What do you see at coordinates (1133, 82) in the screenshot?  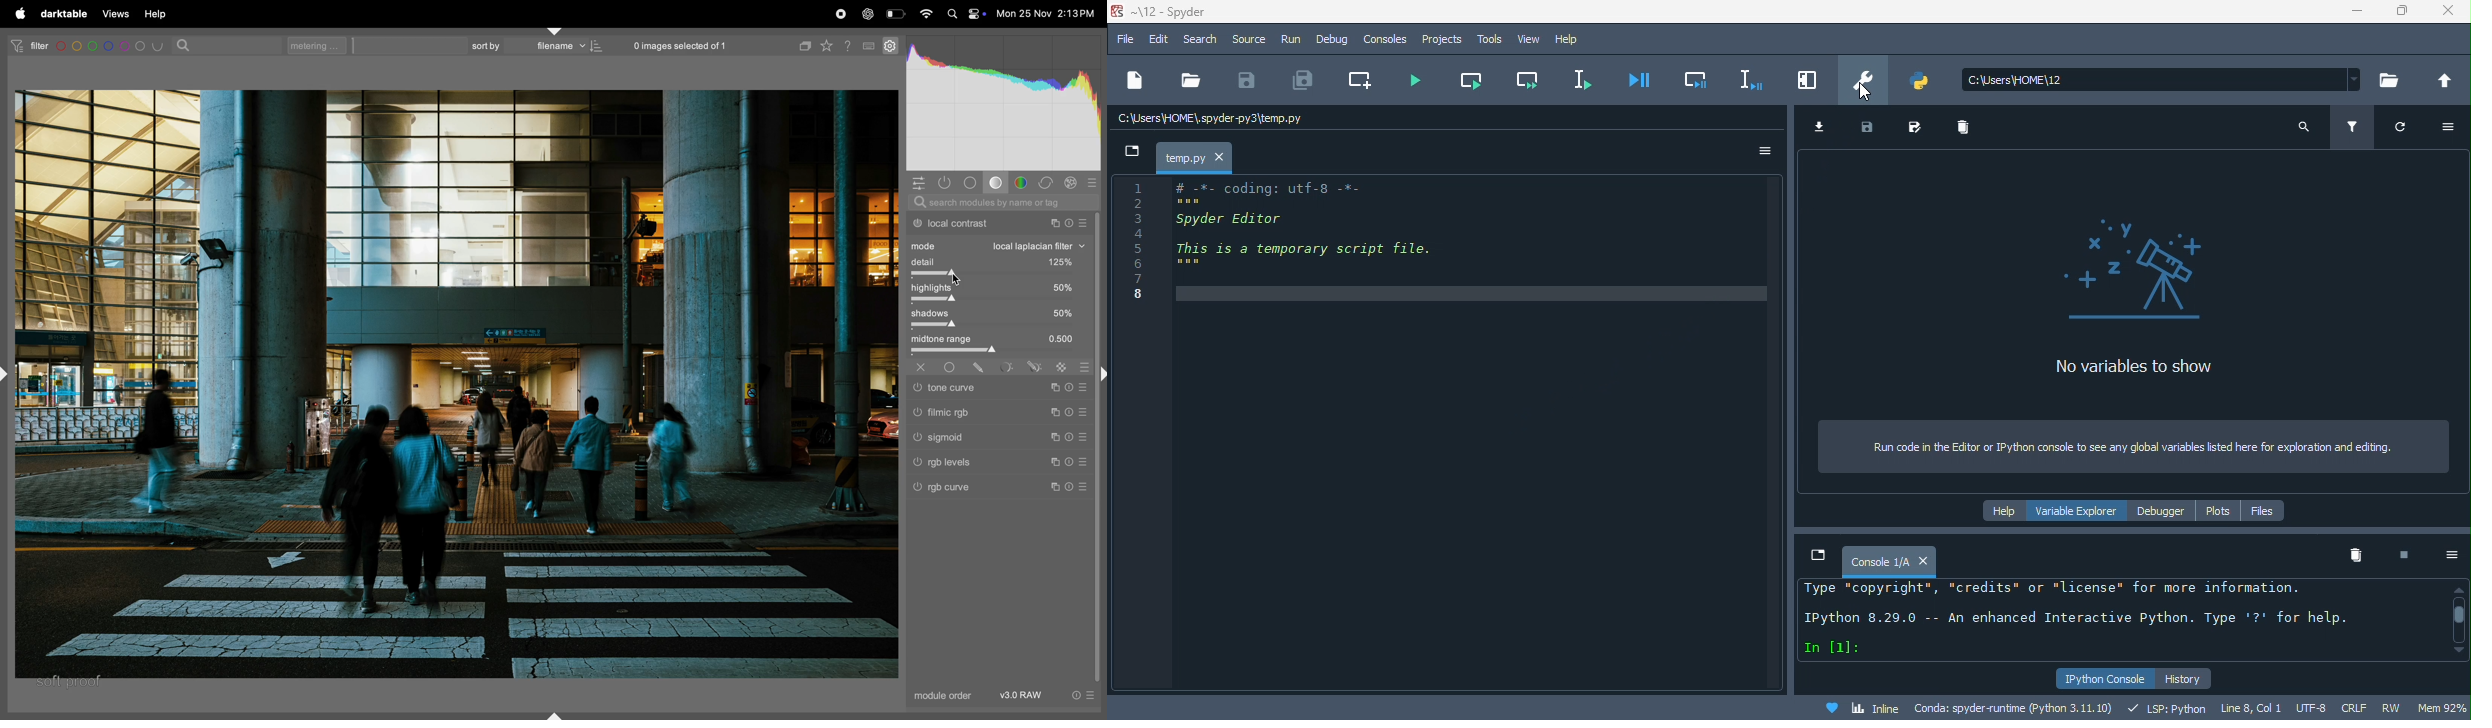 I see `new` at bounding box center [1133, 82].